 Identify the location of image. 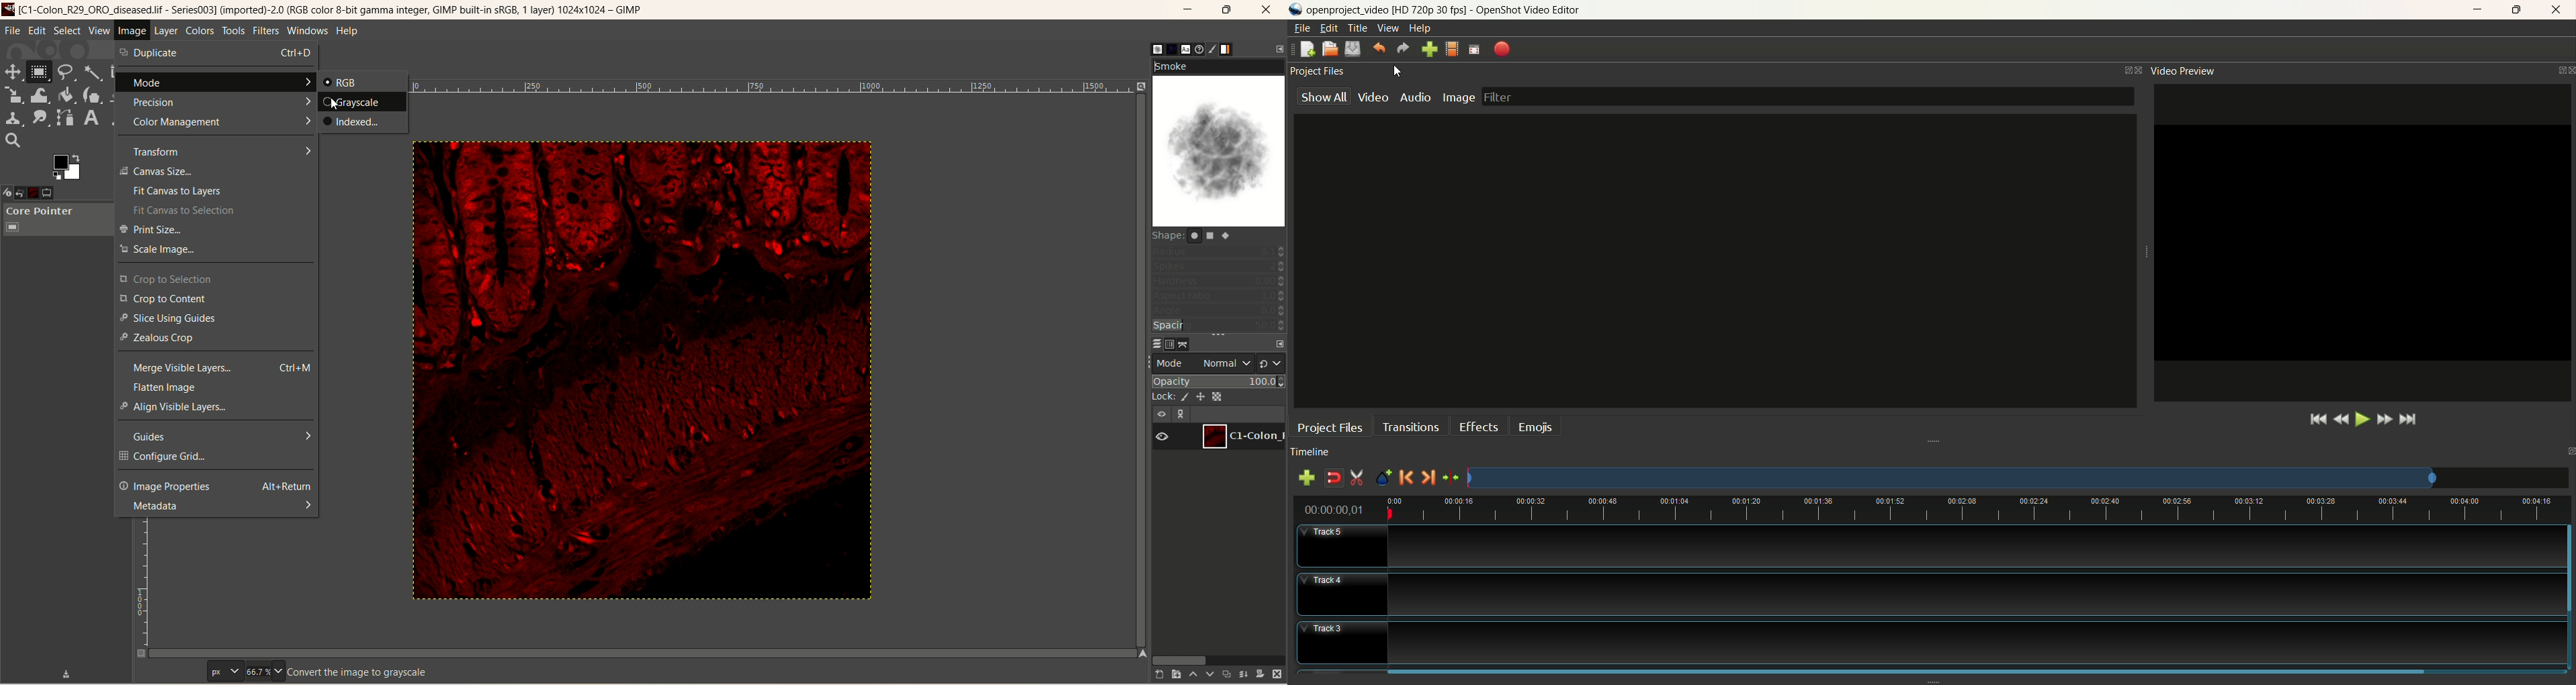
(642, 365).